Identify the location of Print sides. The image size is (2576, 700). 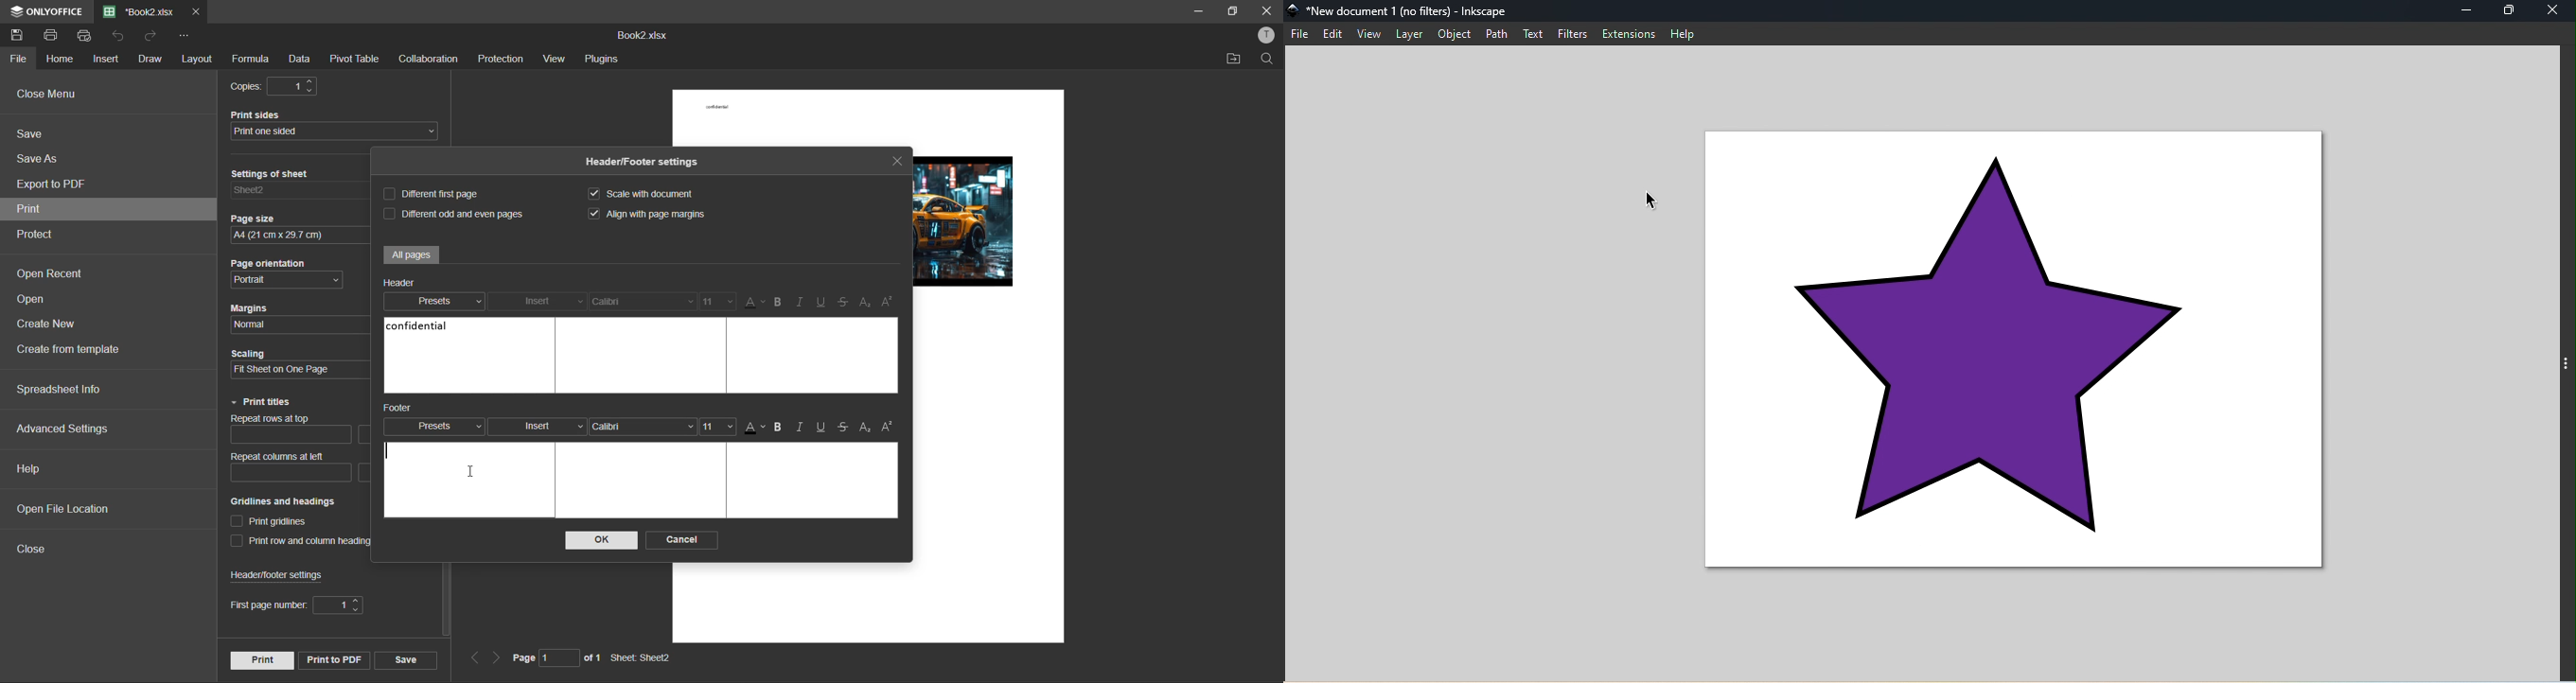
(259, 114).